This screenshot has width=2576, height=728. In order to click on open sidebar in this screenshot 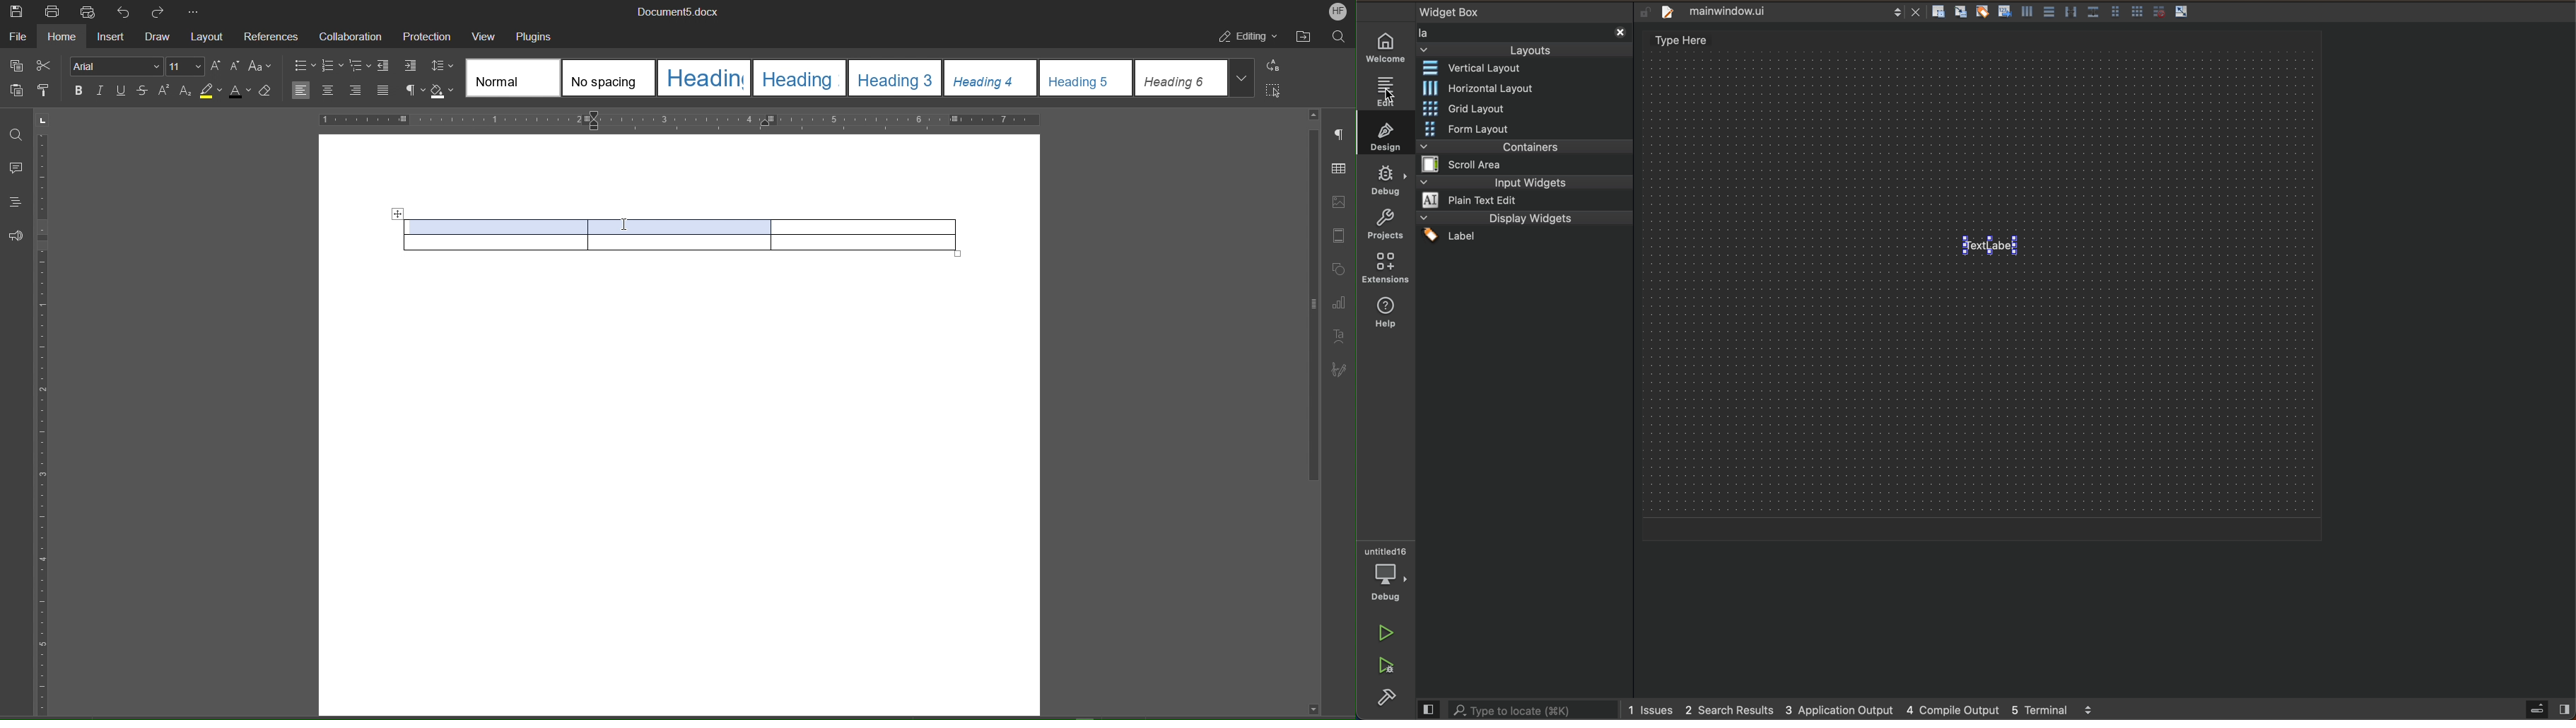, I will do `click(2540, 709)`.